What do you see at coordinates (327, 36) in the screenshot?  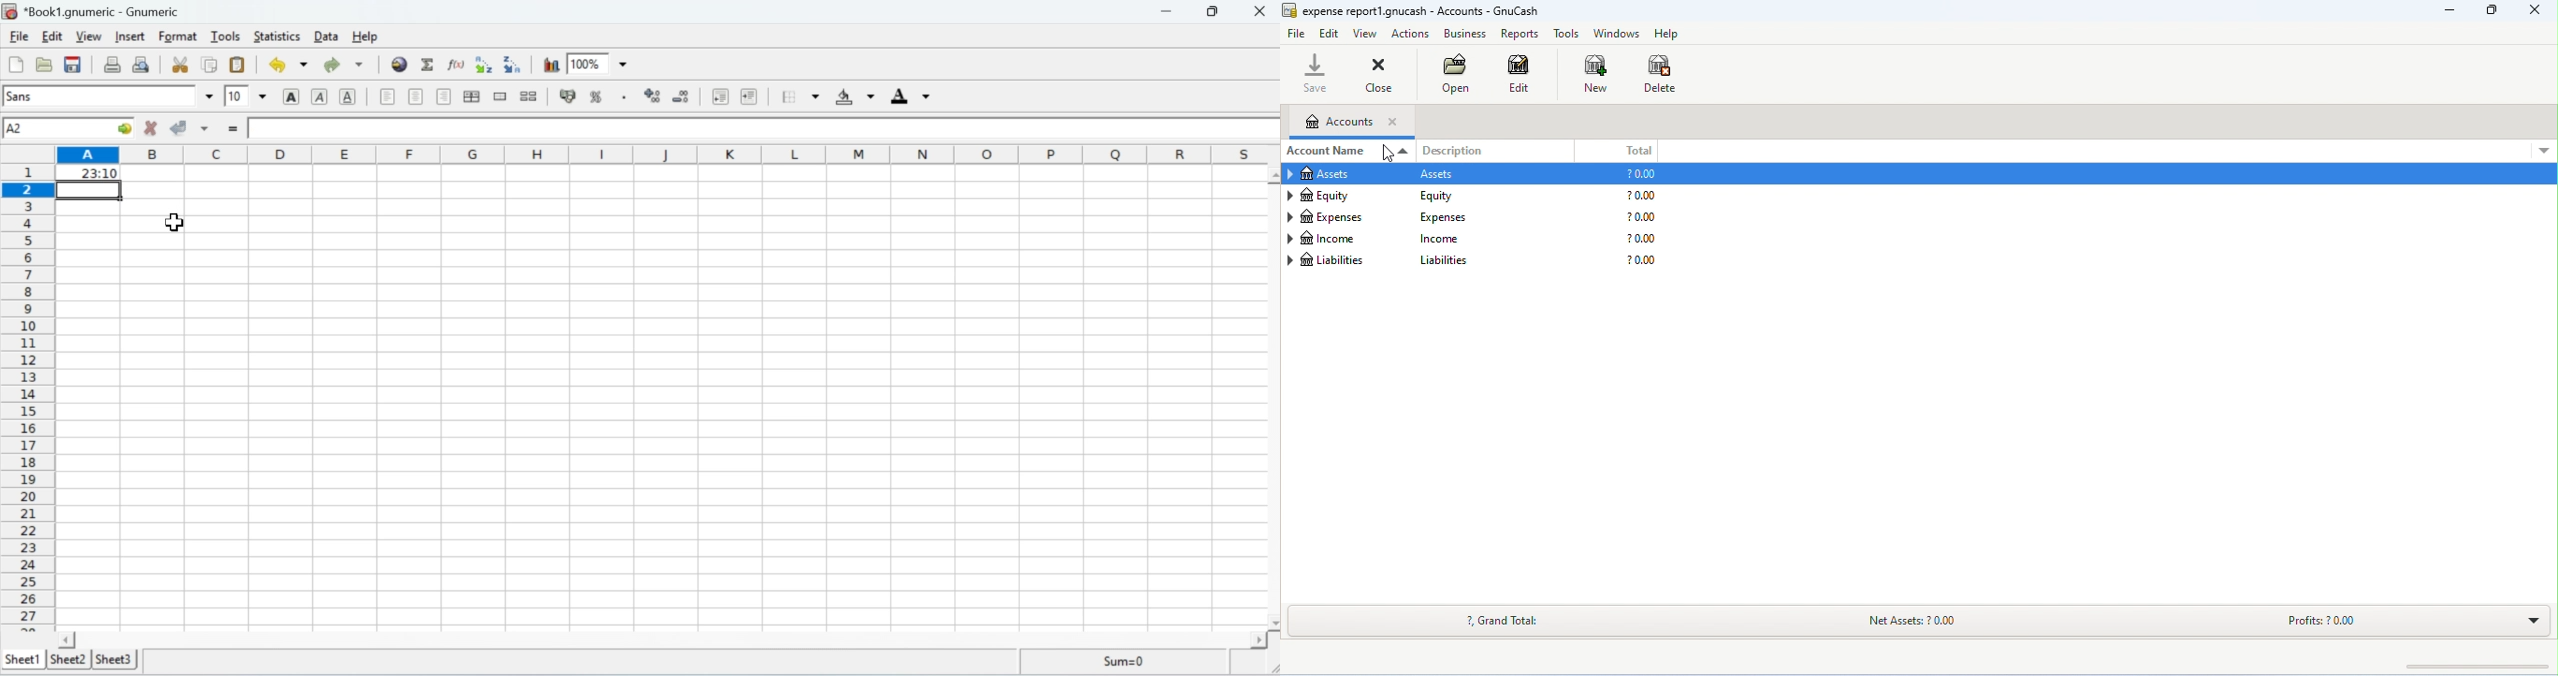 I see `Data` at bounding box center [327, 36].